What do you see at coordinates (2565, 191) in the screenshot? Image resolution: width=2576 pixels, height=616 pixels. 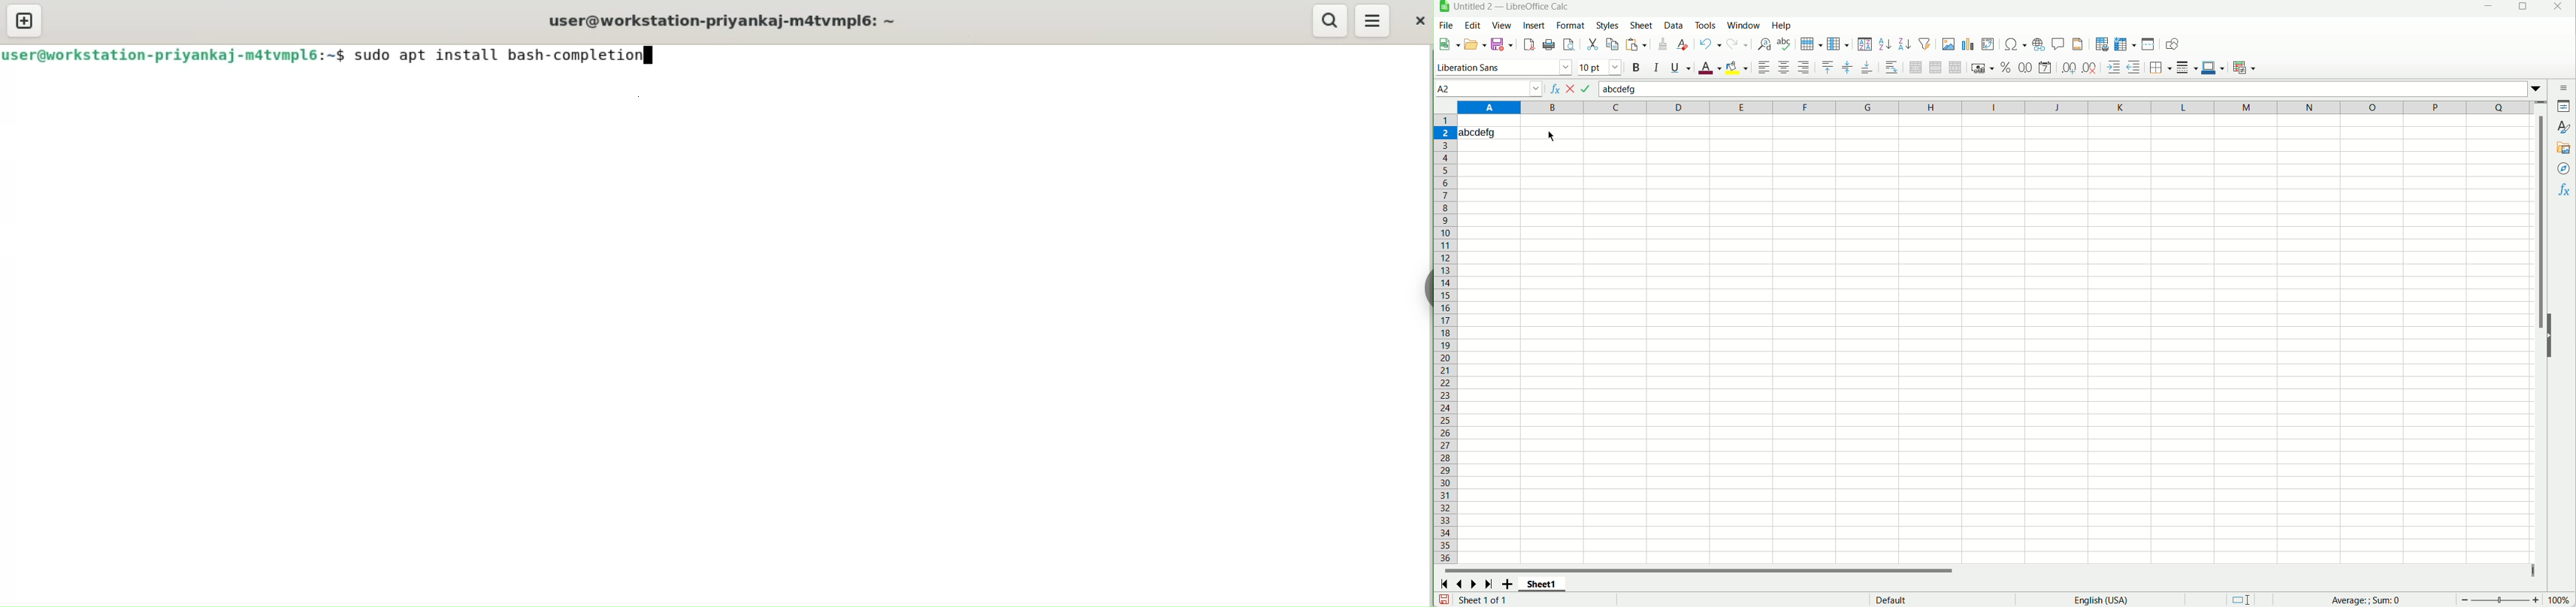 I see `functions` at bounding box center [2565, 191].